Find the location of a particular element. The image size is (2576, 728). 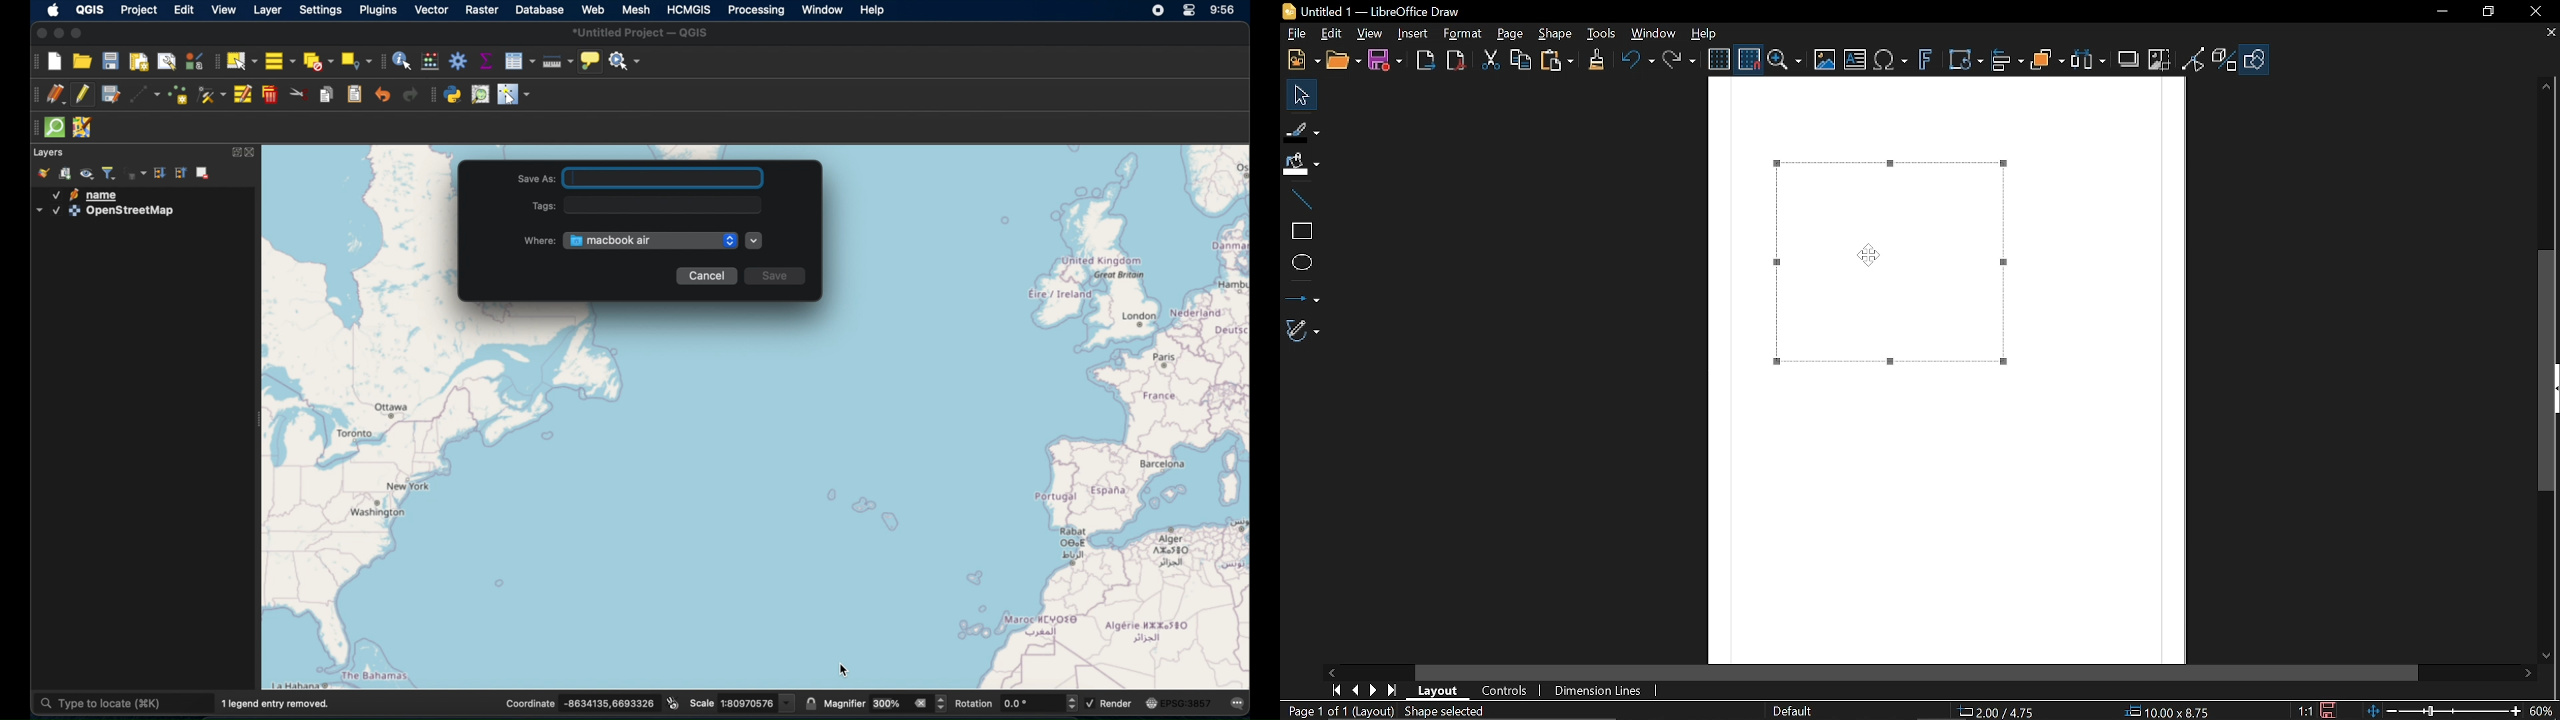

Move down is located at coordinates (2550, 658).